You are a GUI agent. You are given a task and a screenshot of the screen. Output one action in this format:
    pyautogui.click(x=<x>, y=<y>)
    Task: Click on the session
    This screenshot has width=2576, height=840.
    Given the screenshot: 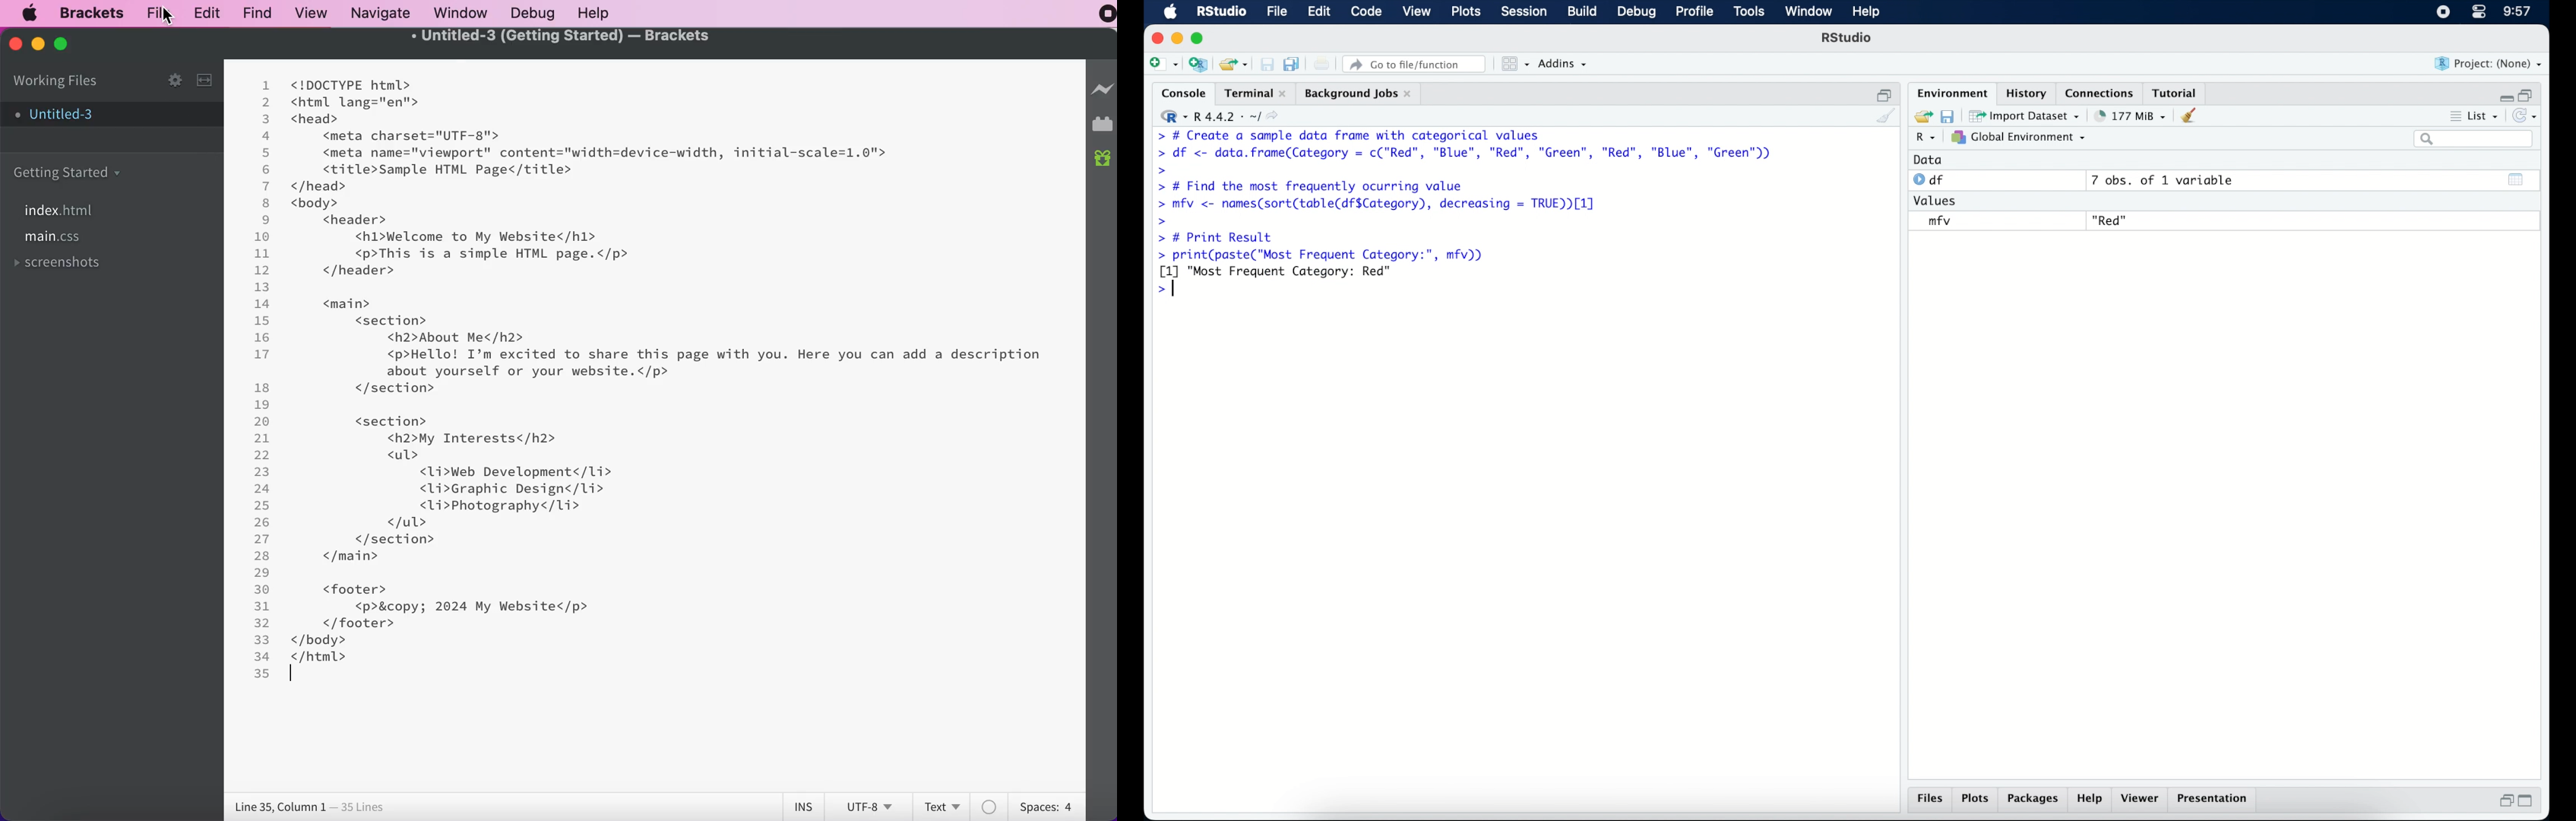 What is the action you would take?
    pyautogui.click(x=1524, y=12)
    